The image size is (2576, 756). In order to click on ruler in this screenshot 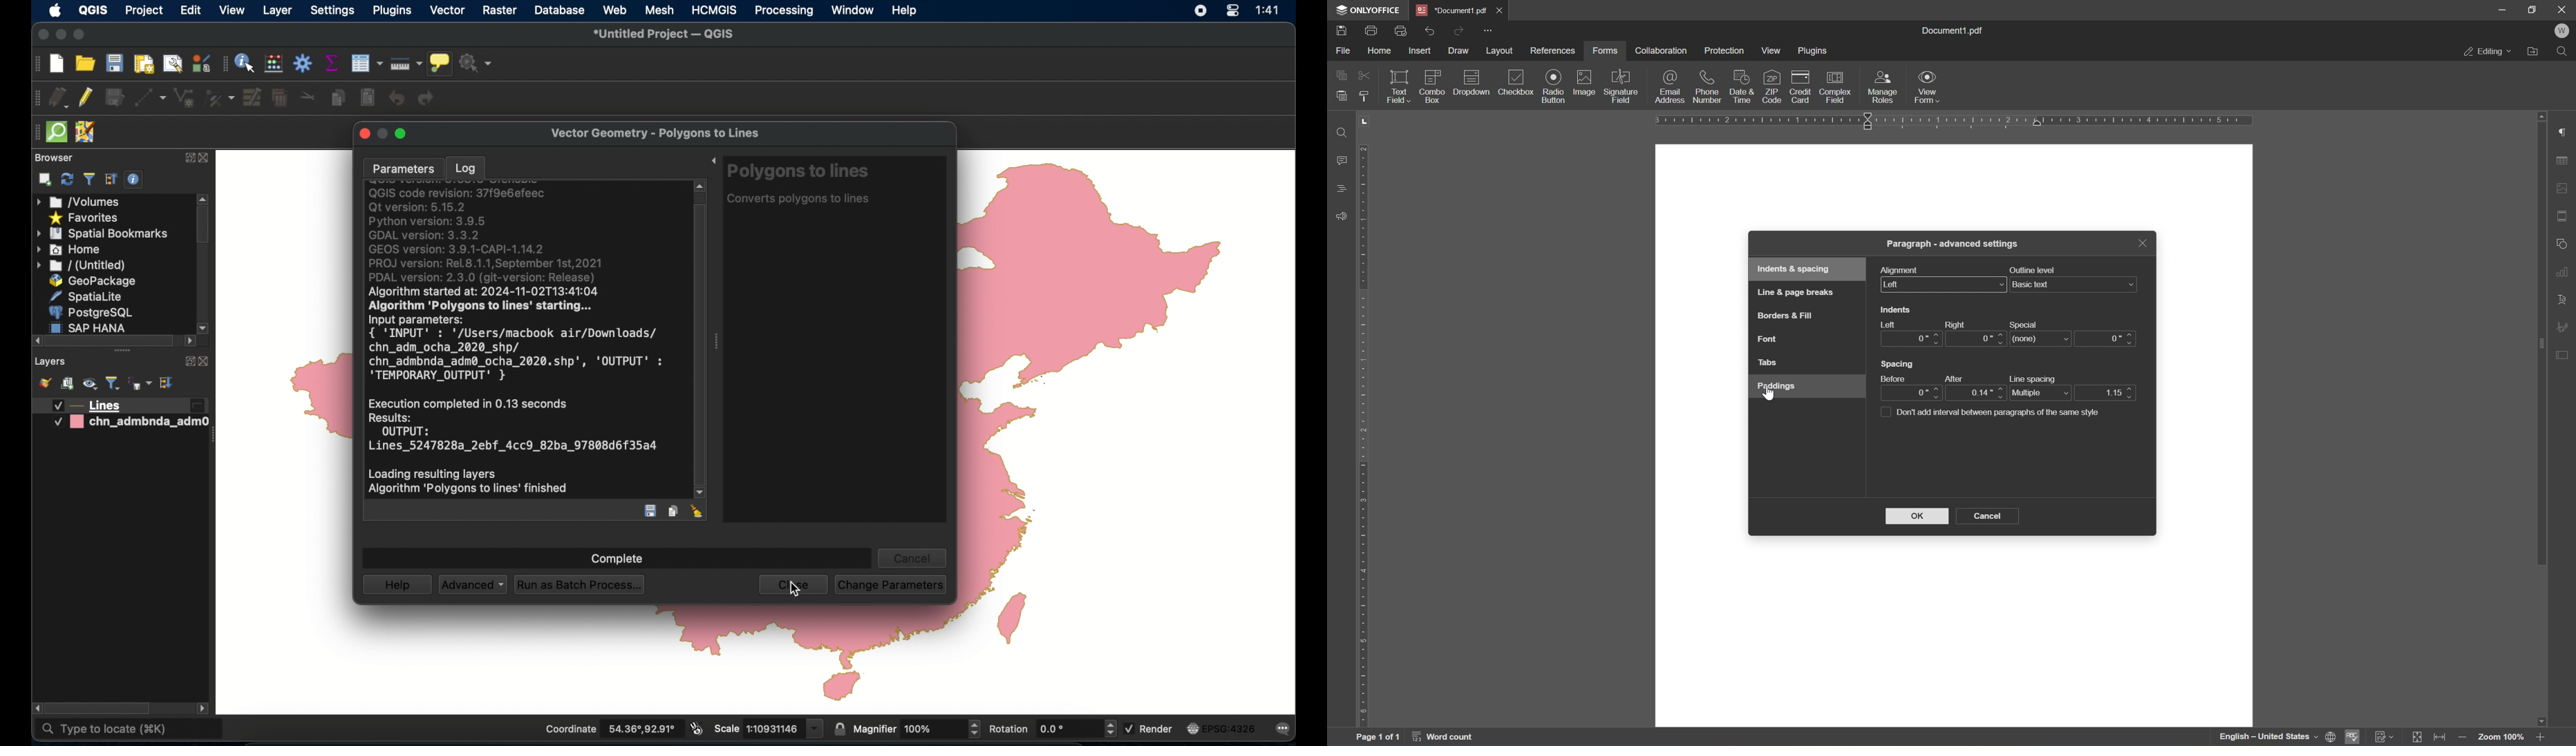, I will do `click(1954, 122)`.